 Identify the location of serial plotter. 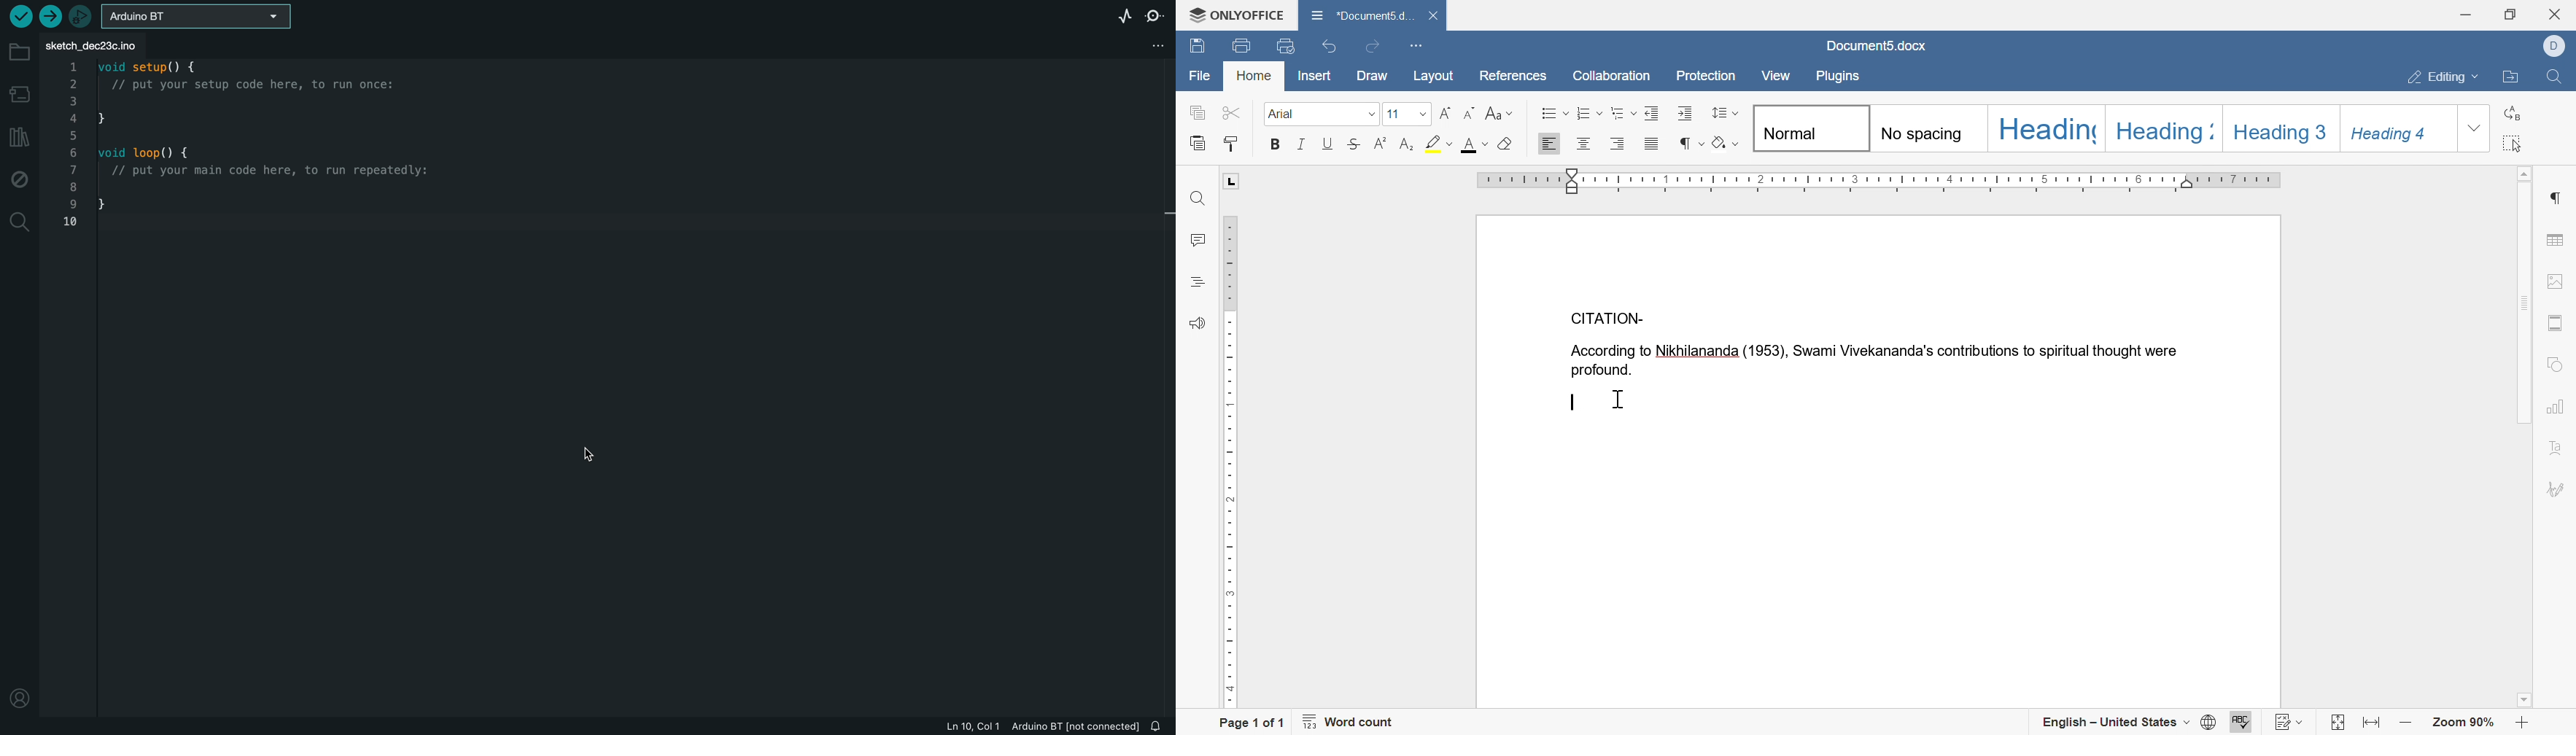
(1121, 16).